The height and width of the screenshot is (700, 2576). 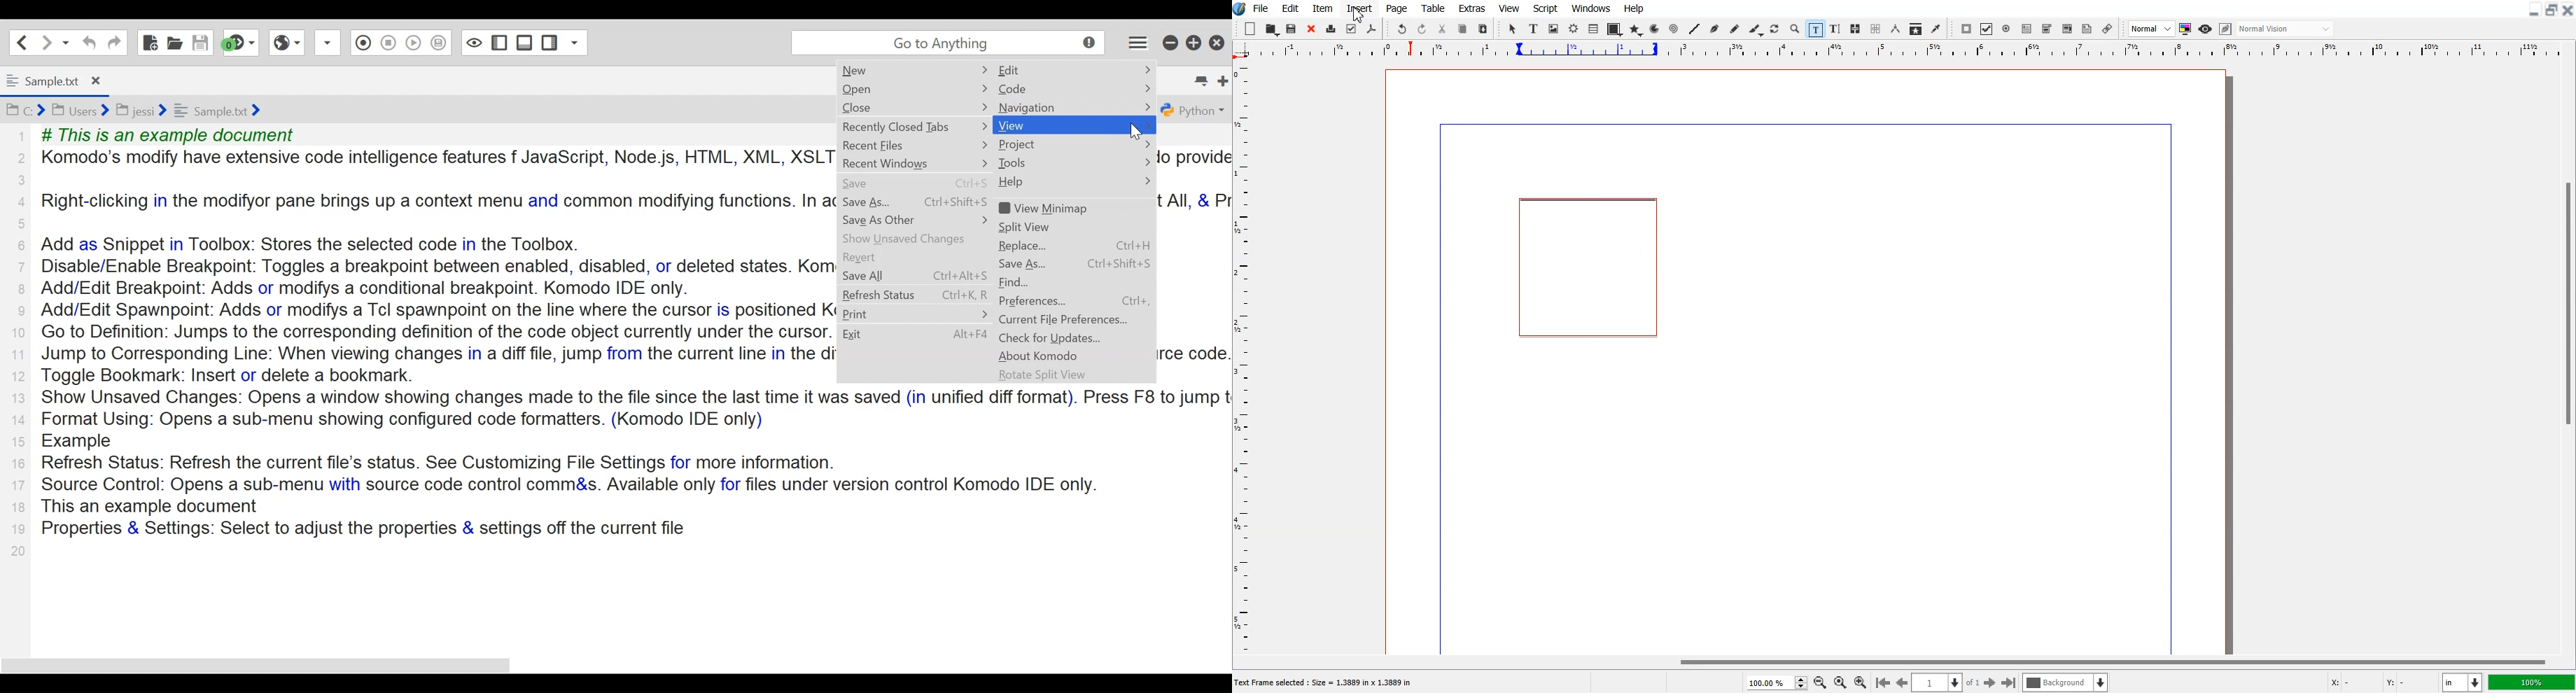 I want to click on Polygon, so click(x=1636, y=29).